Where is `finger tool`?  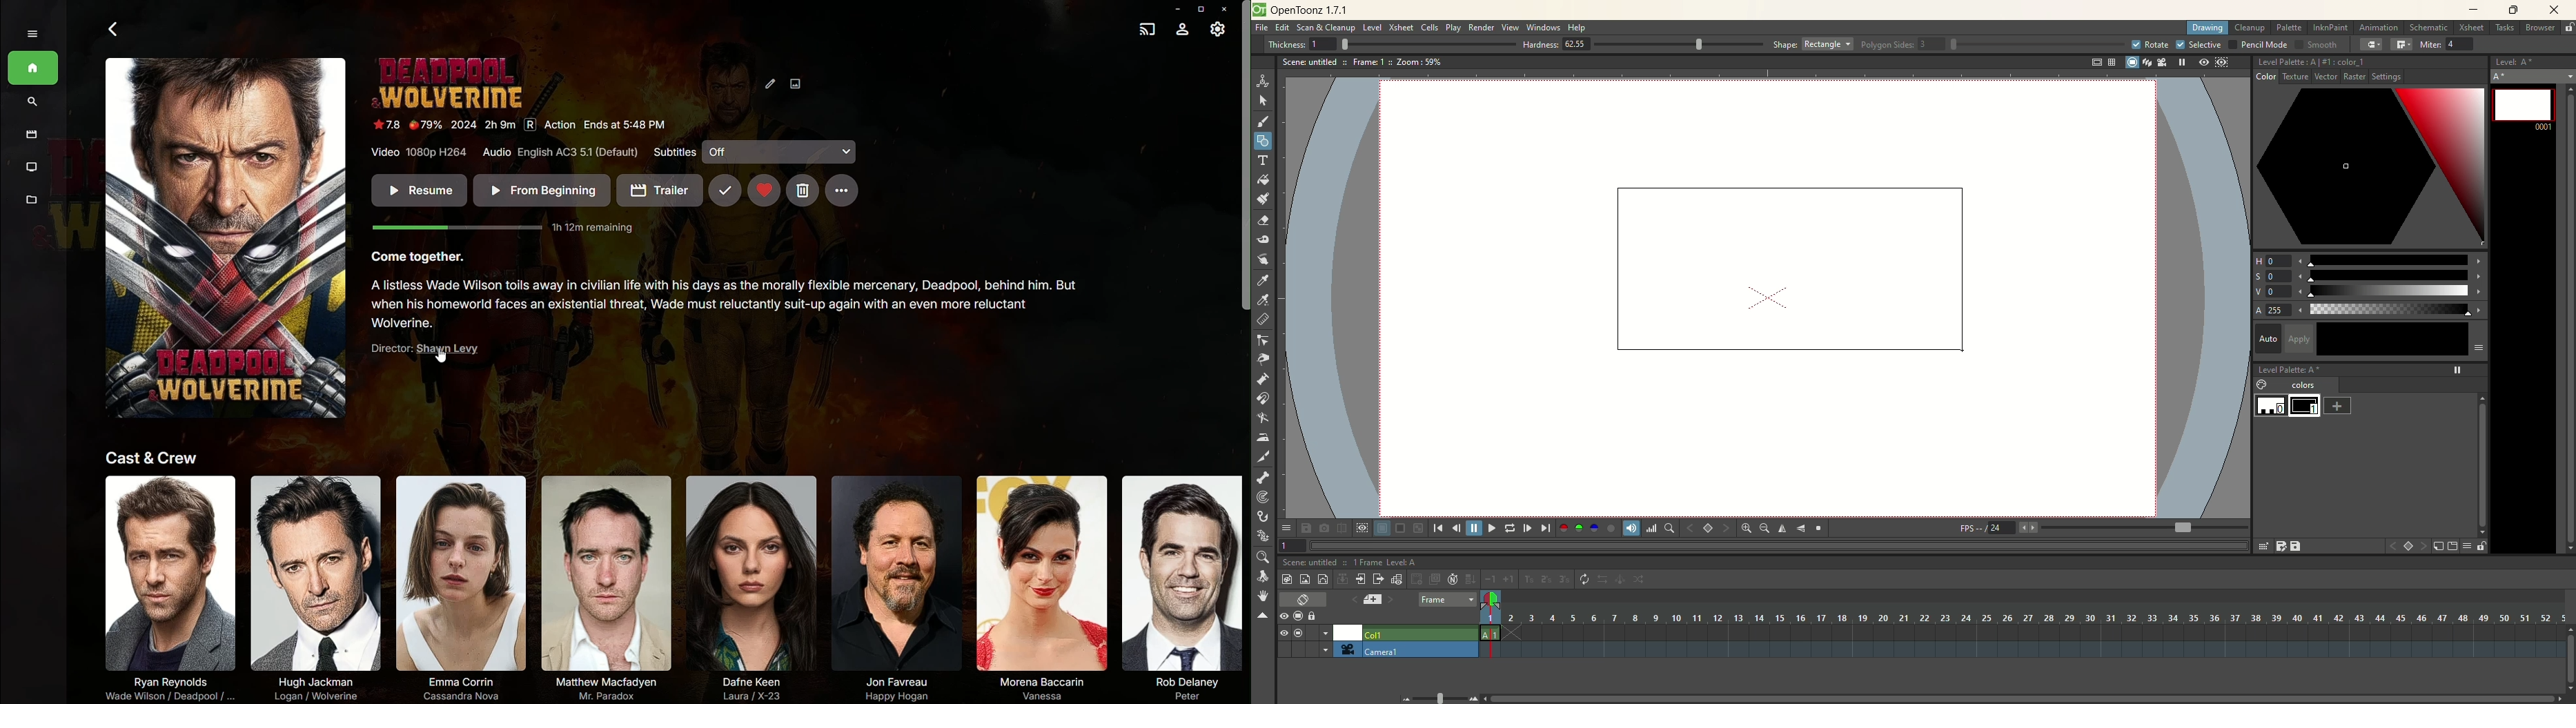 finger tool is located at coordinates (1263, 258).